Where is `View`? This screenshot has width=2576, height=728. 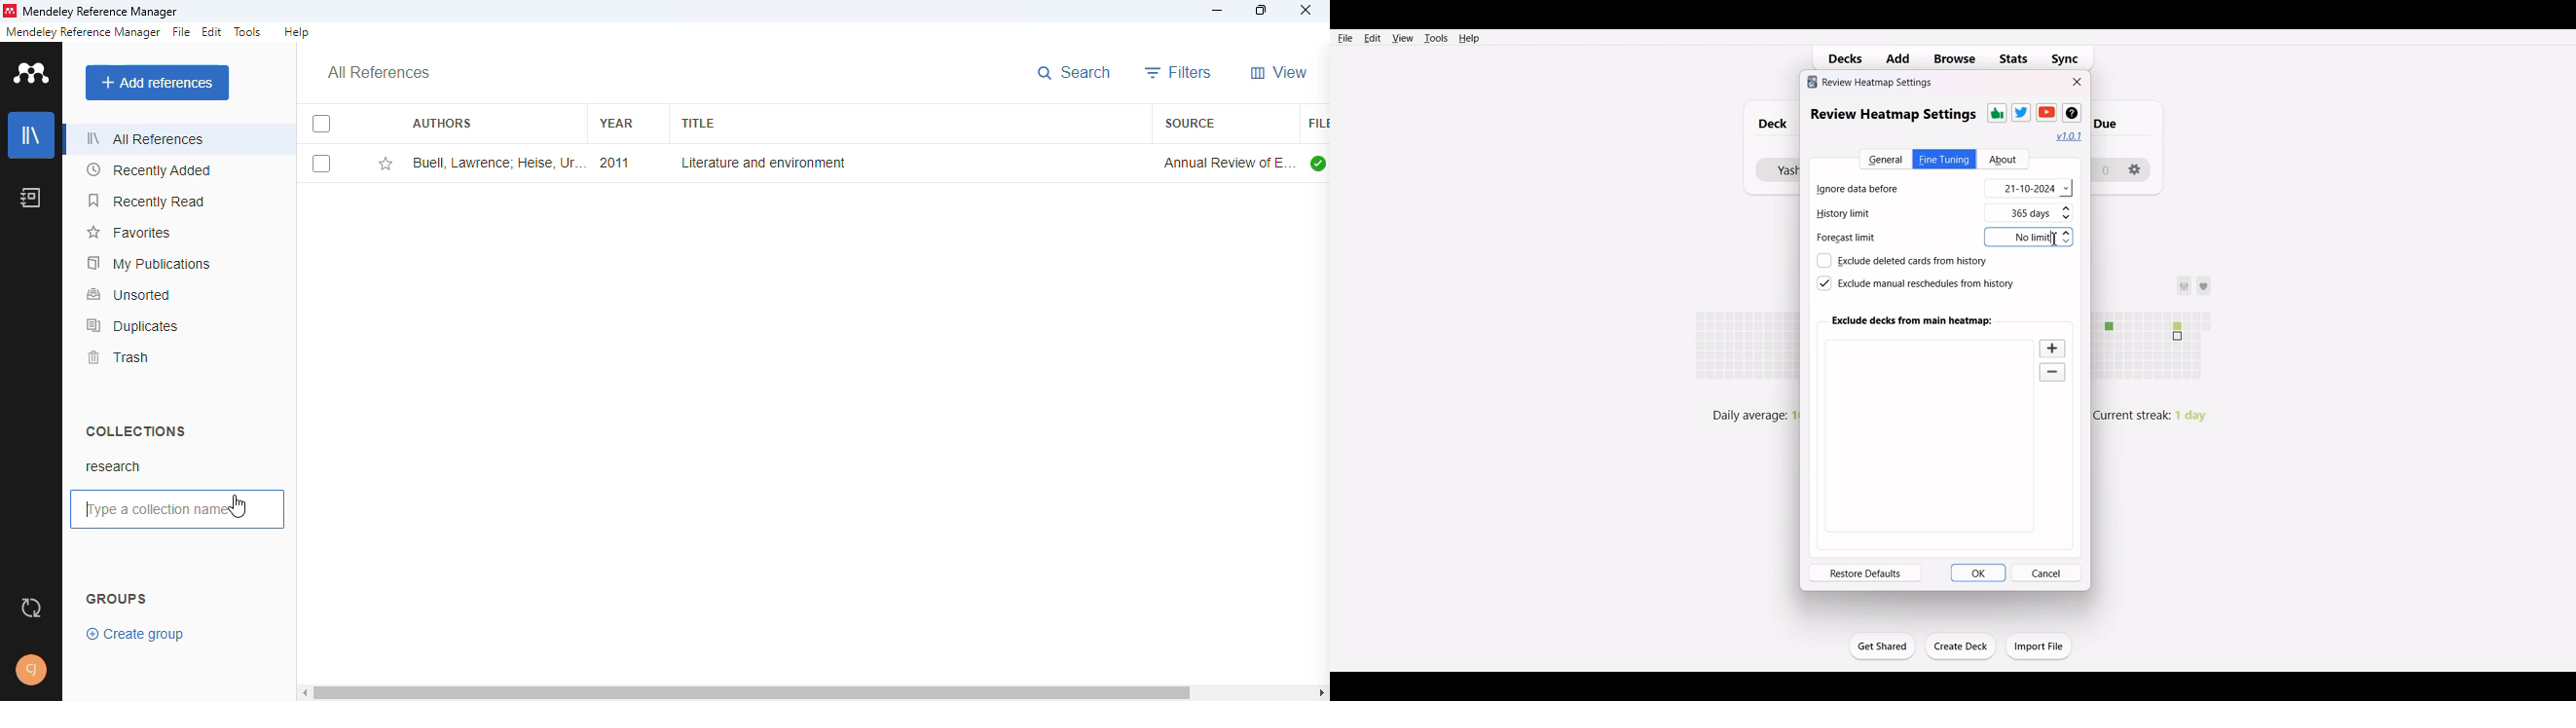
View is located at coordinates (1402, 38).